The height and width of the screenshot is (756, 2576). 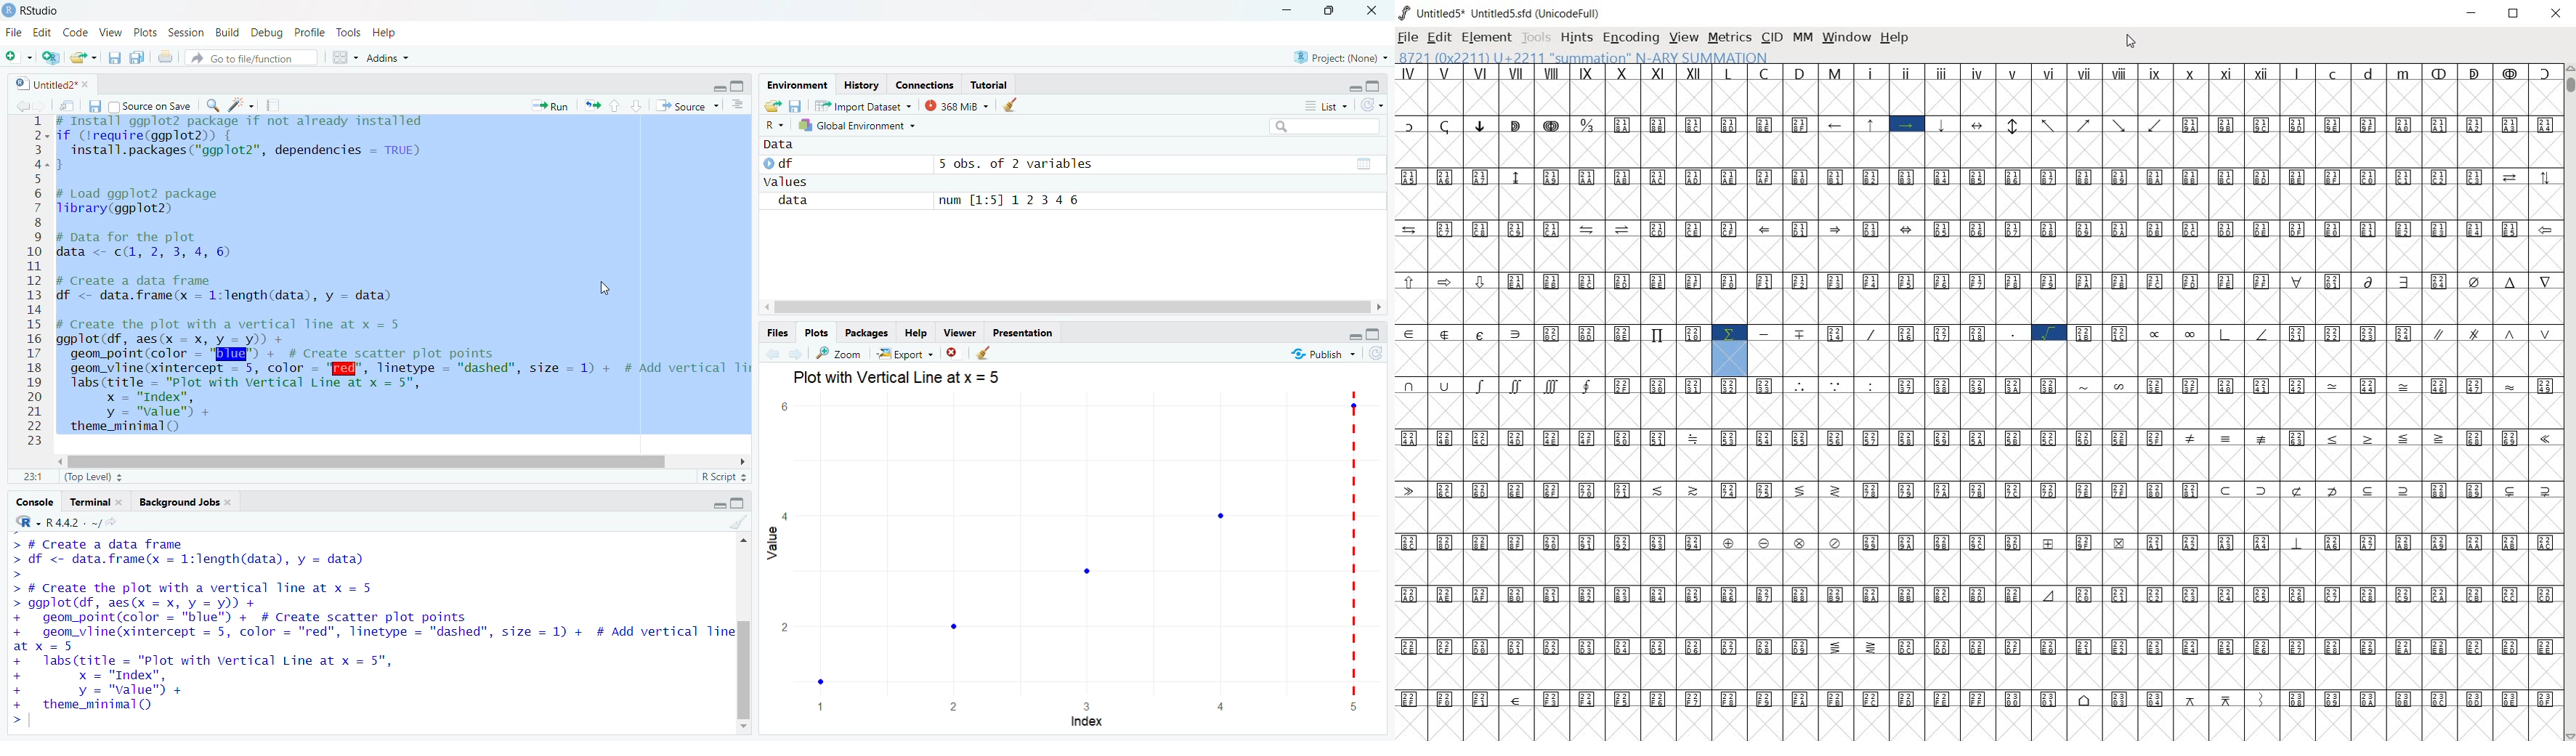 What do you see at coordinates (860, 331) in the screenshot?
I see `Packages` at bounding box center [860, 331].